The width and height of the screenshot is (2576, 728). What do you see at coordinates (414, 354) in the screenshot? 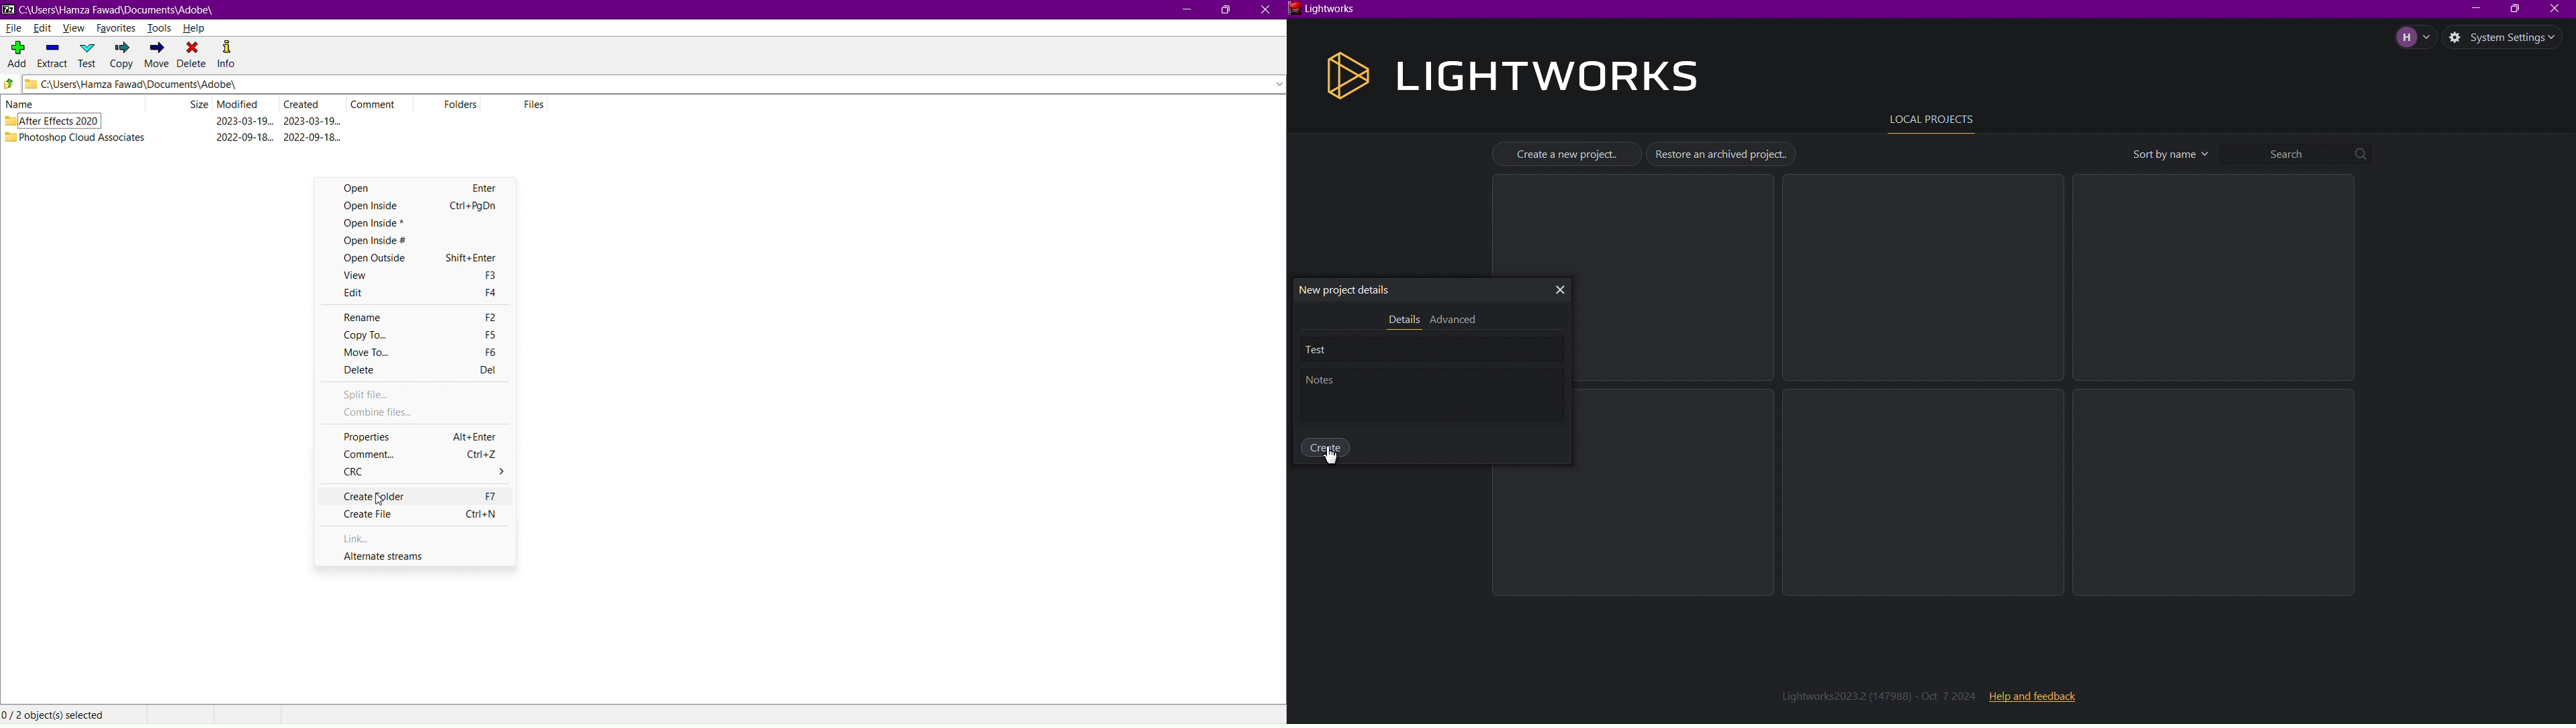
I see `Move To` at bounding box center [414, 354].